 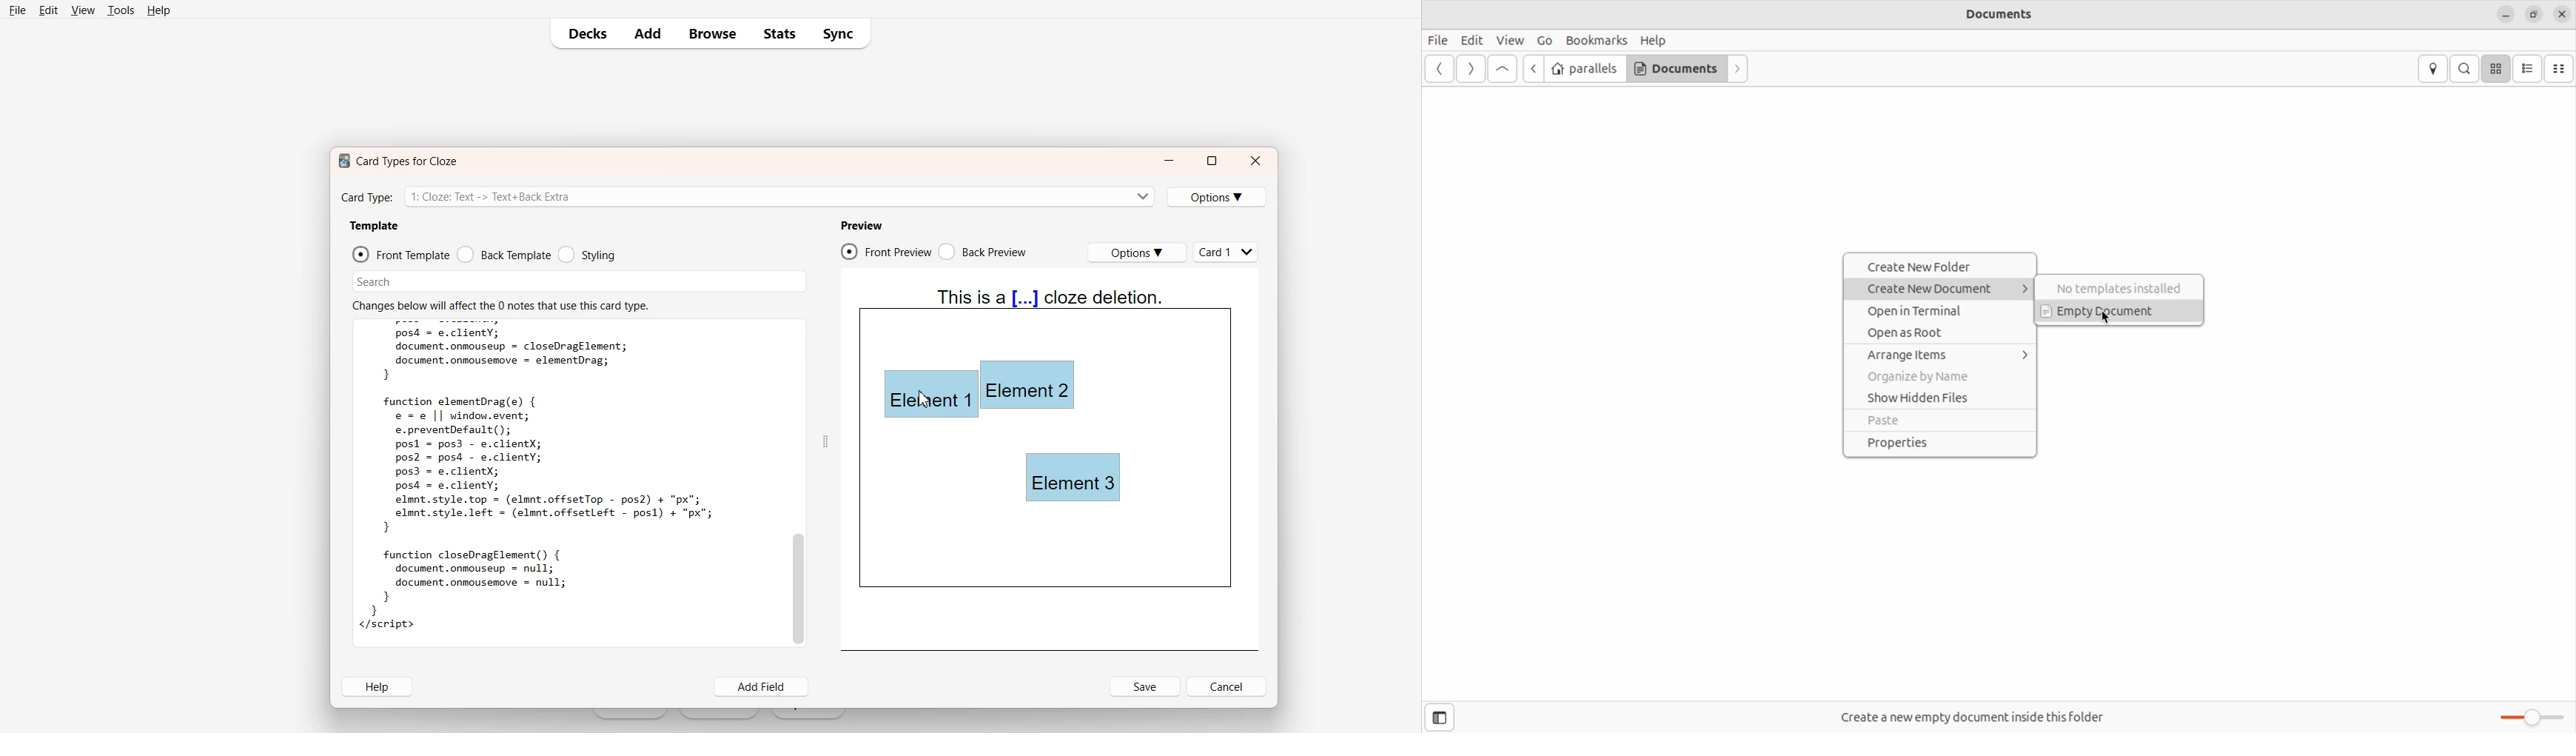 What do you see at coordinates (374, 226) in the screenshot?
I see `Template` at bounding box center [374, 226].